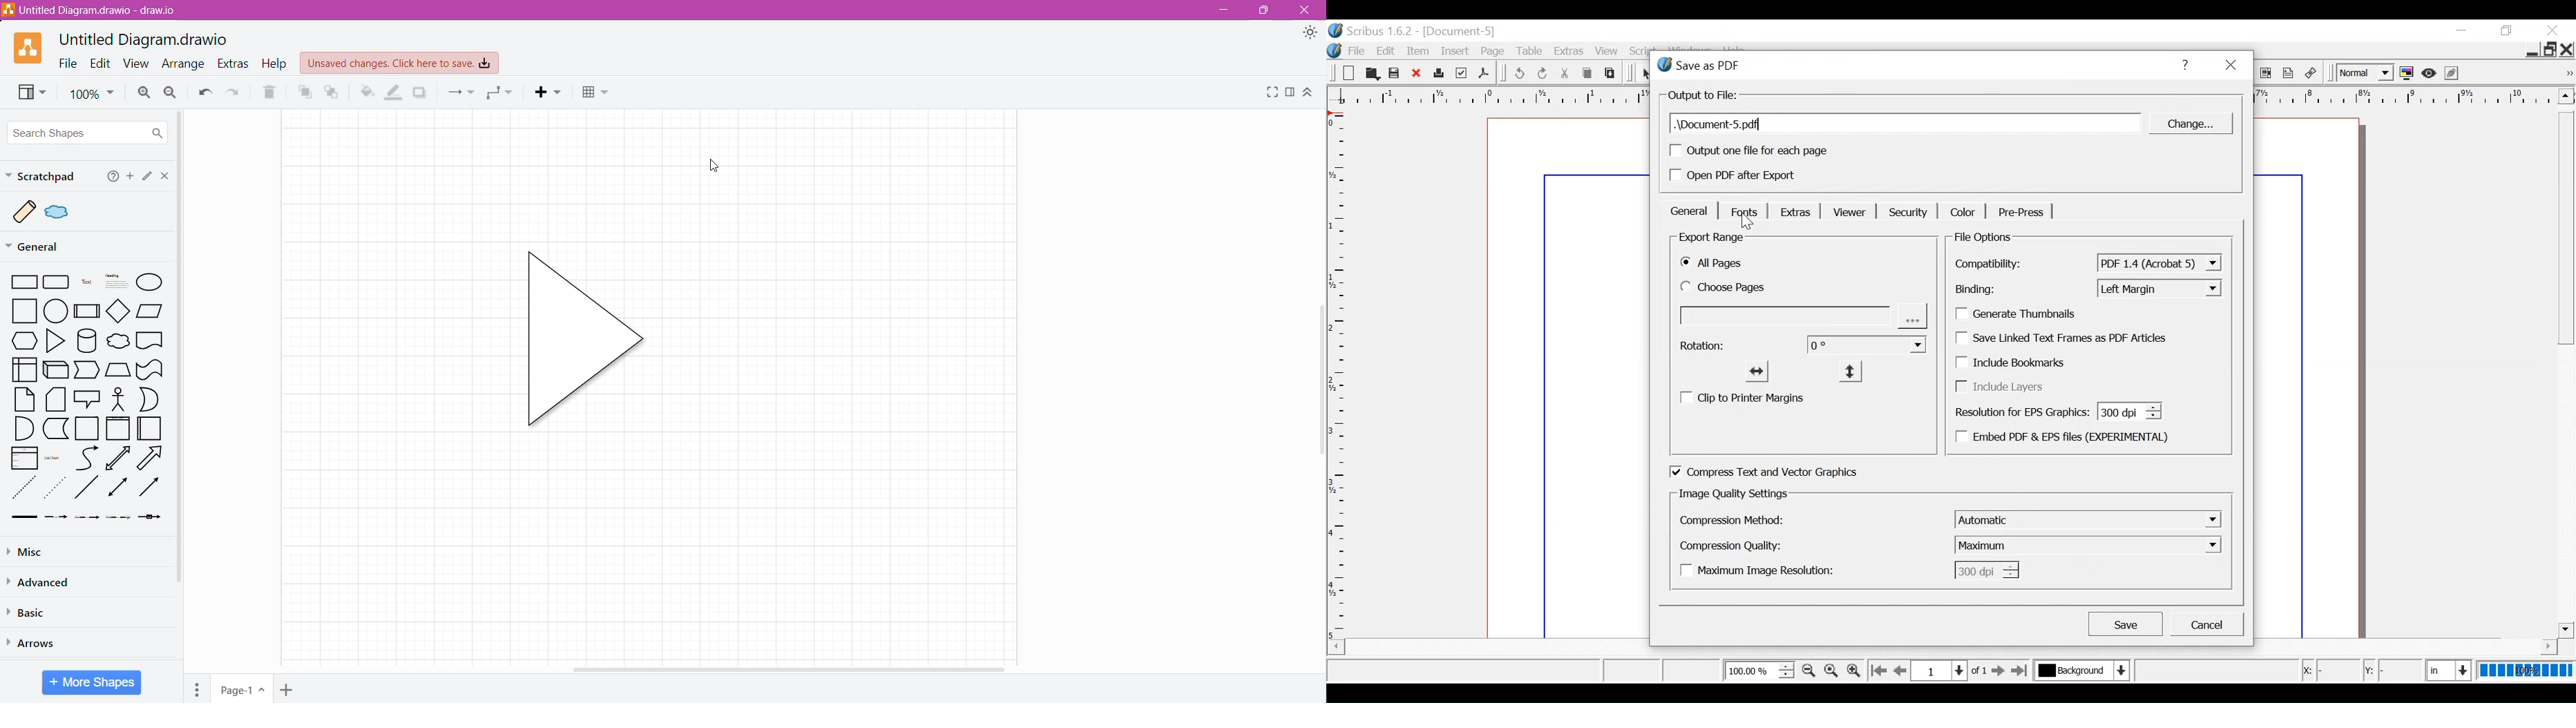 The image size is (2576, 728). I want to click on Pre-Press, so click(2019, 212).